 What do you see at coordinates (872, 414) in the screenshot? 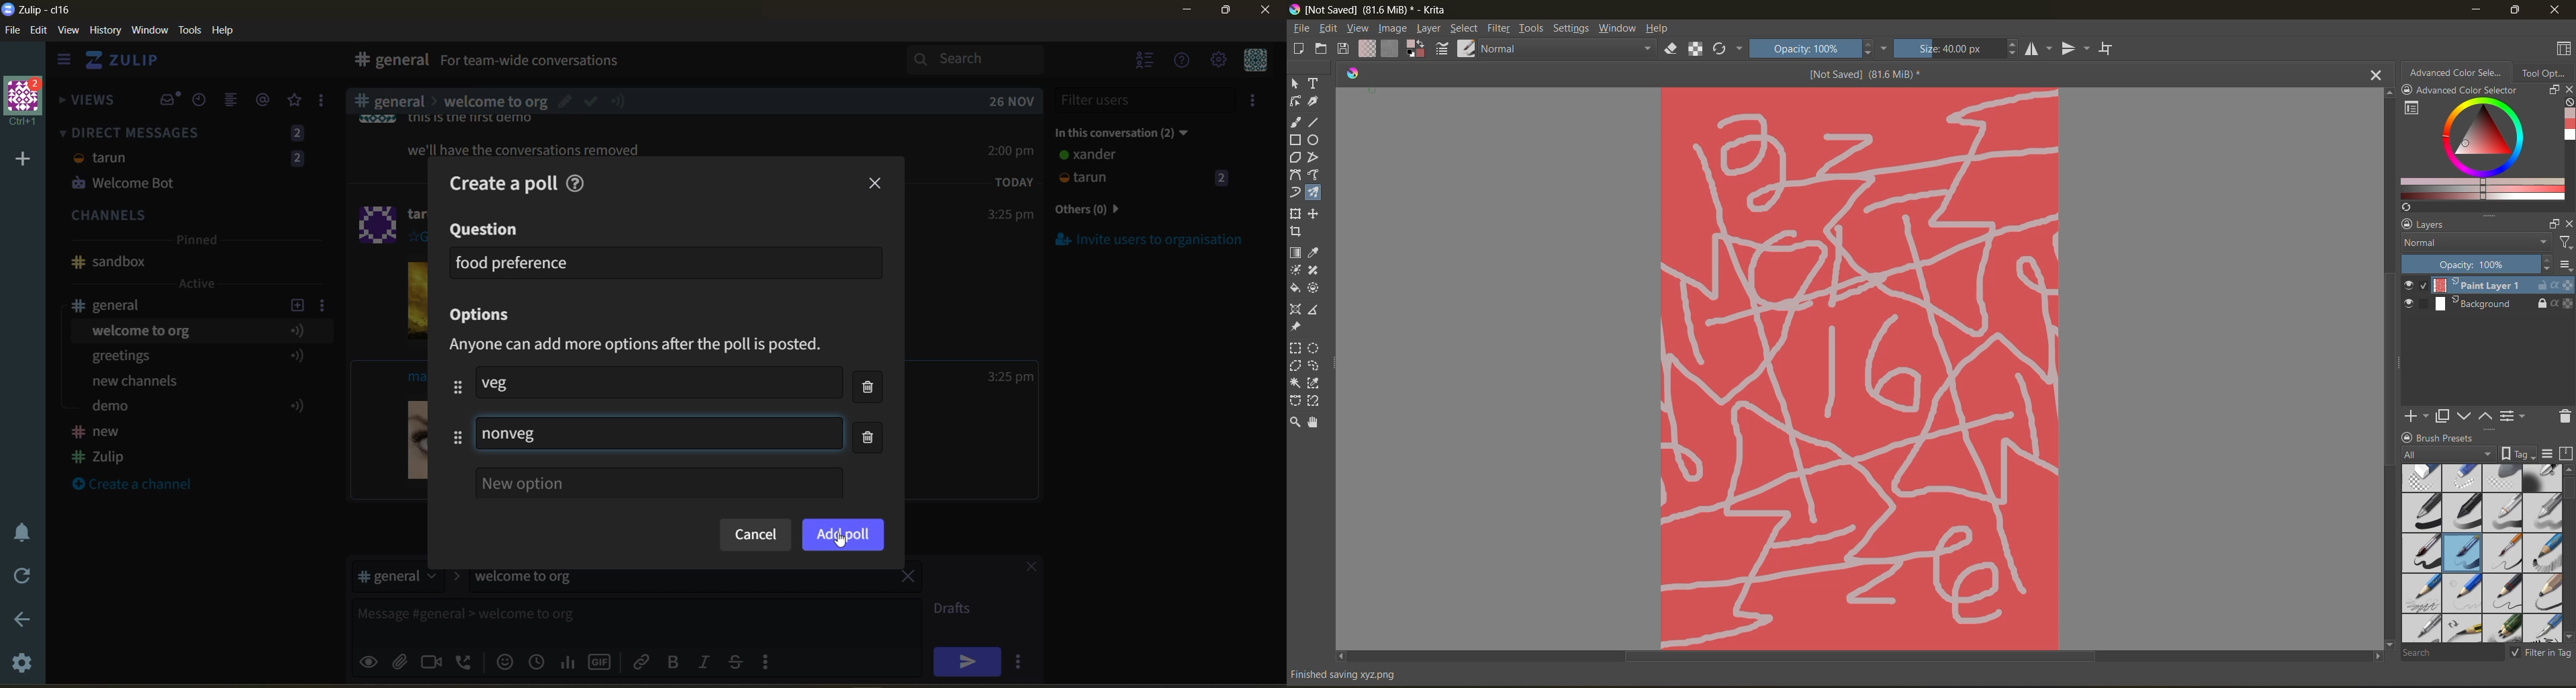
I see `delete` at bounding box center [872, 414].